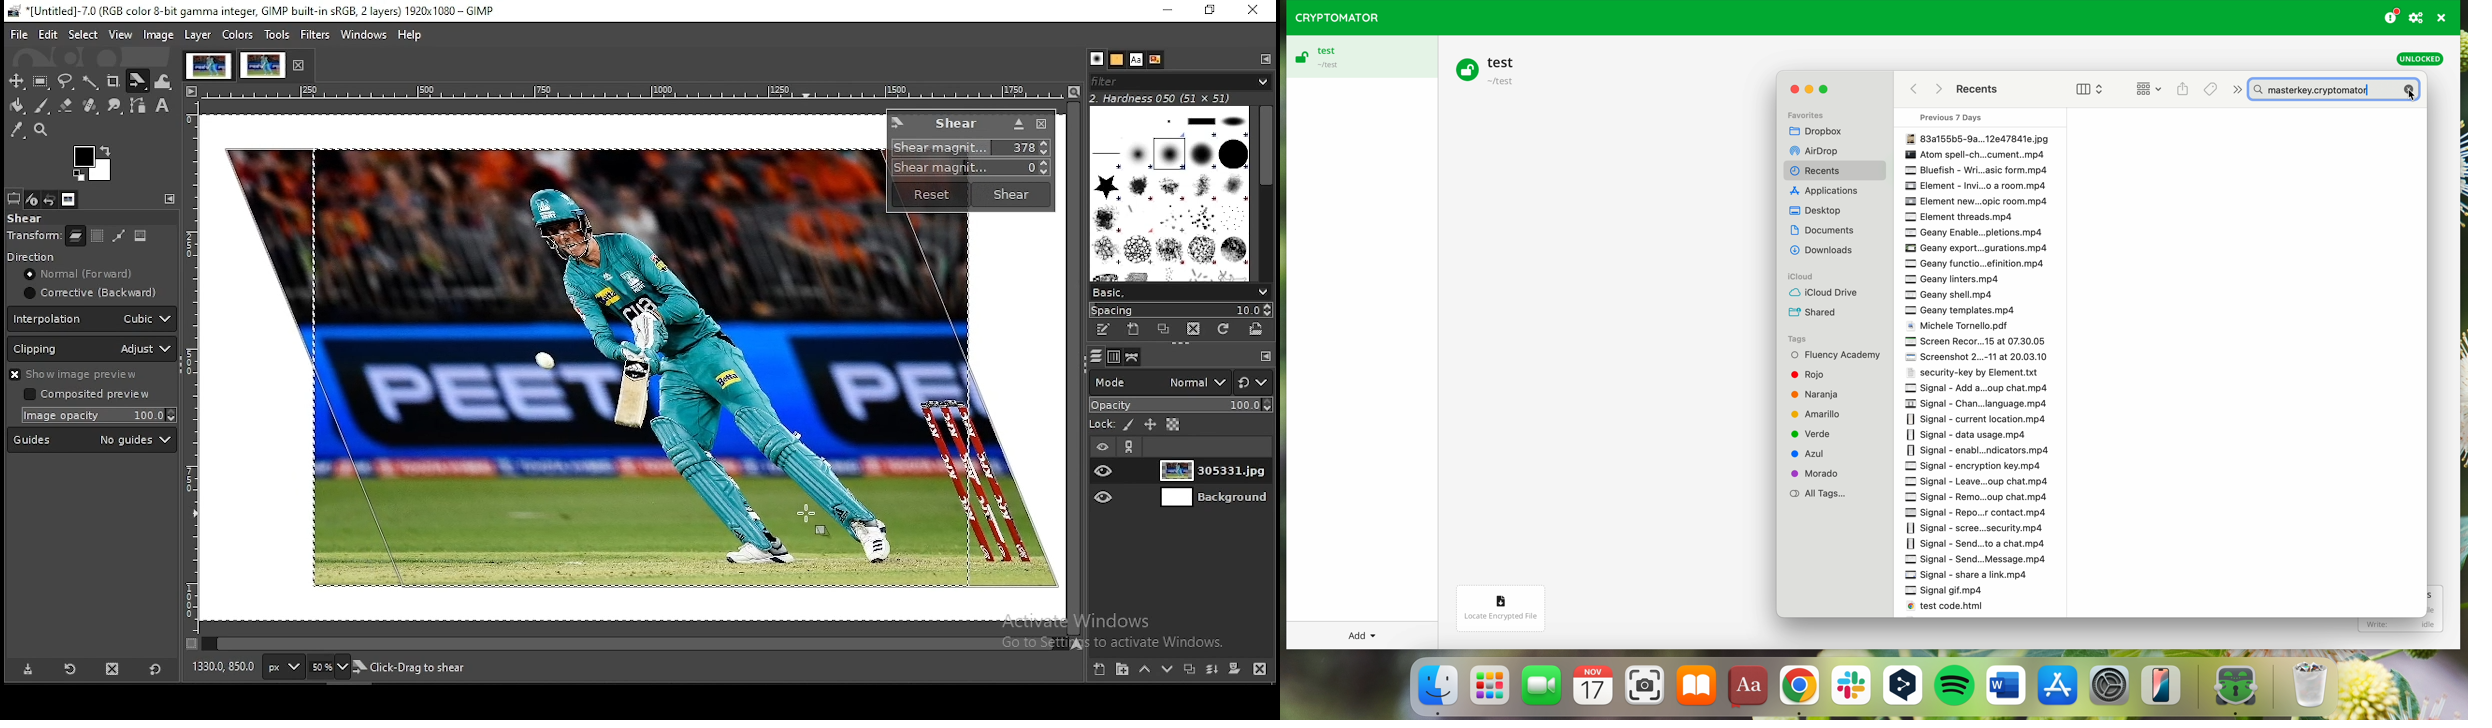 The height and width of the screenshot is (728, 2492). I want to click on shear magnitude, so click(973, 148).